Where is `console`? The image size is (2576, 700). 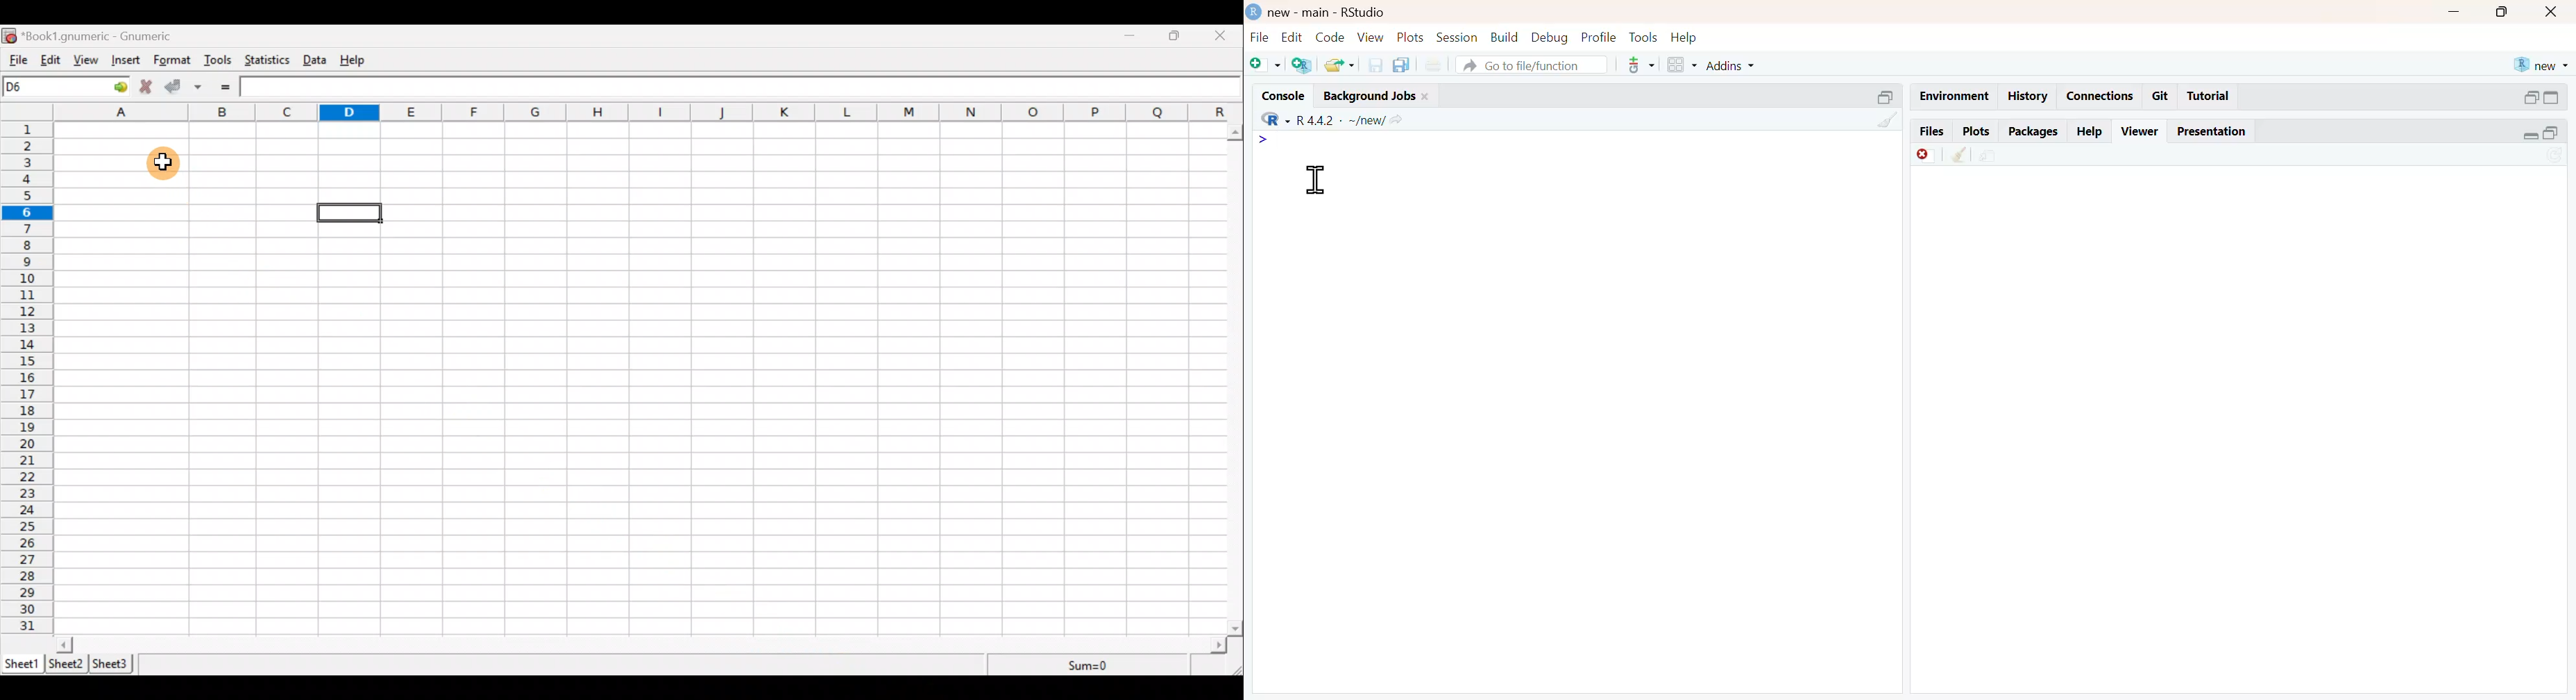 console is located at coordinates (1283, 94).